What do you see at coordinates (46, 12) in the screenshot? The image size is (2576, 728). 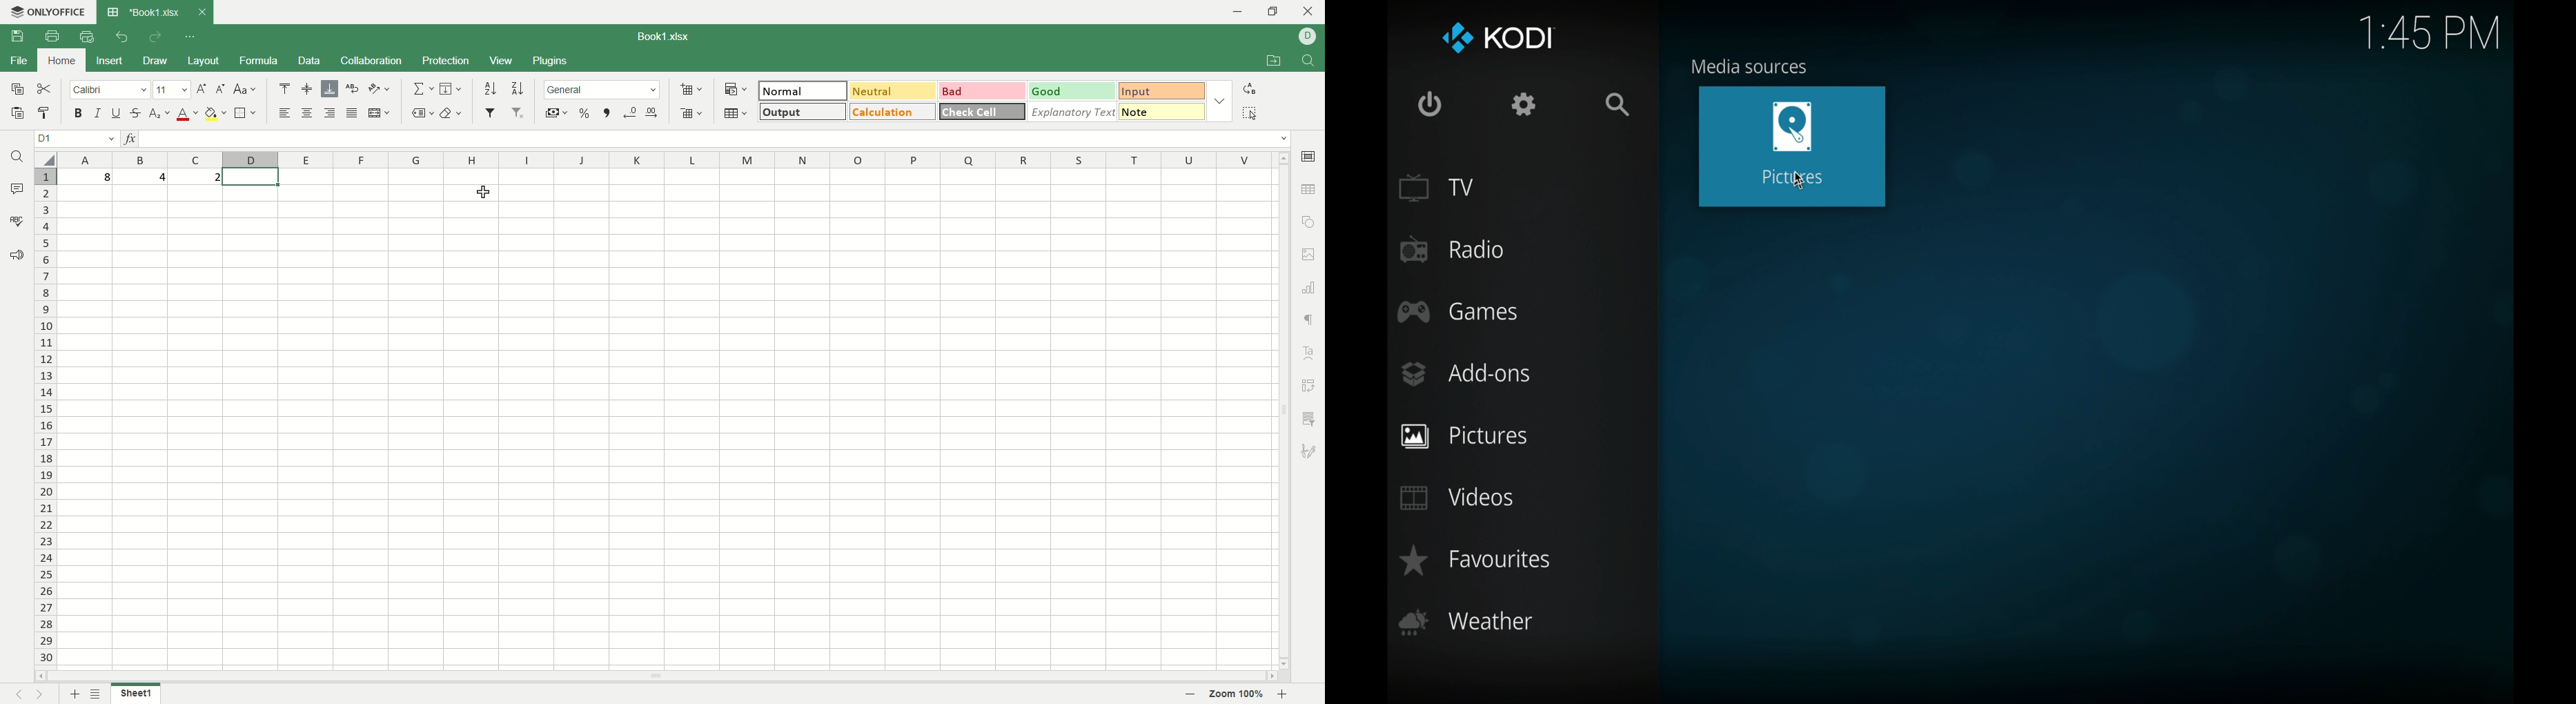 I see `onlyoffice` at bounding box center [46, 12].